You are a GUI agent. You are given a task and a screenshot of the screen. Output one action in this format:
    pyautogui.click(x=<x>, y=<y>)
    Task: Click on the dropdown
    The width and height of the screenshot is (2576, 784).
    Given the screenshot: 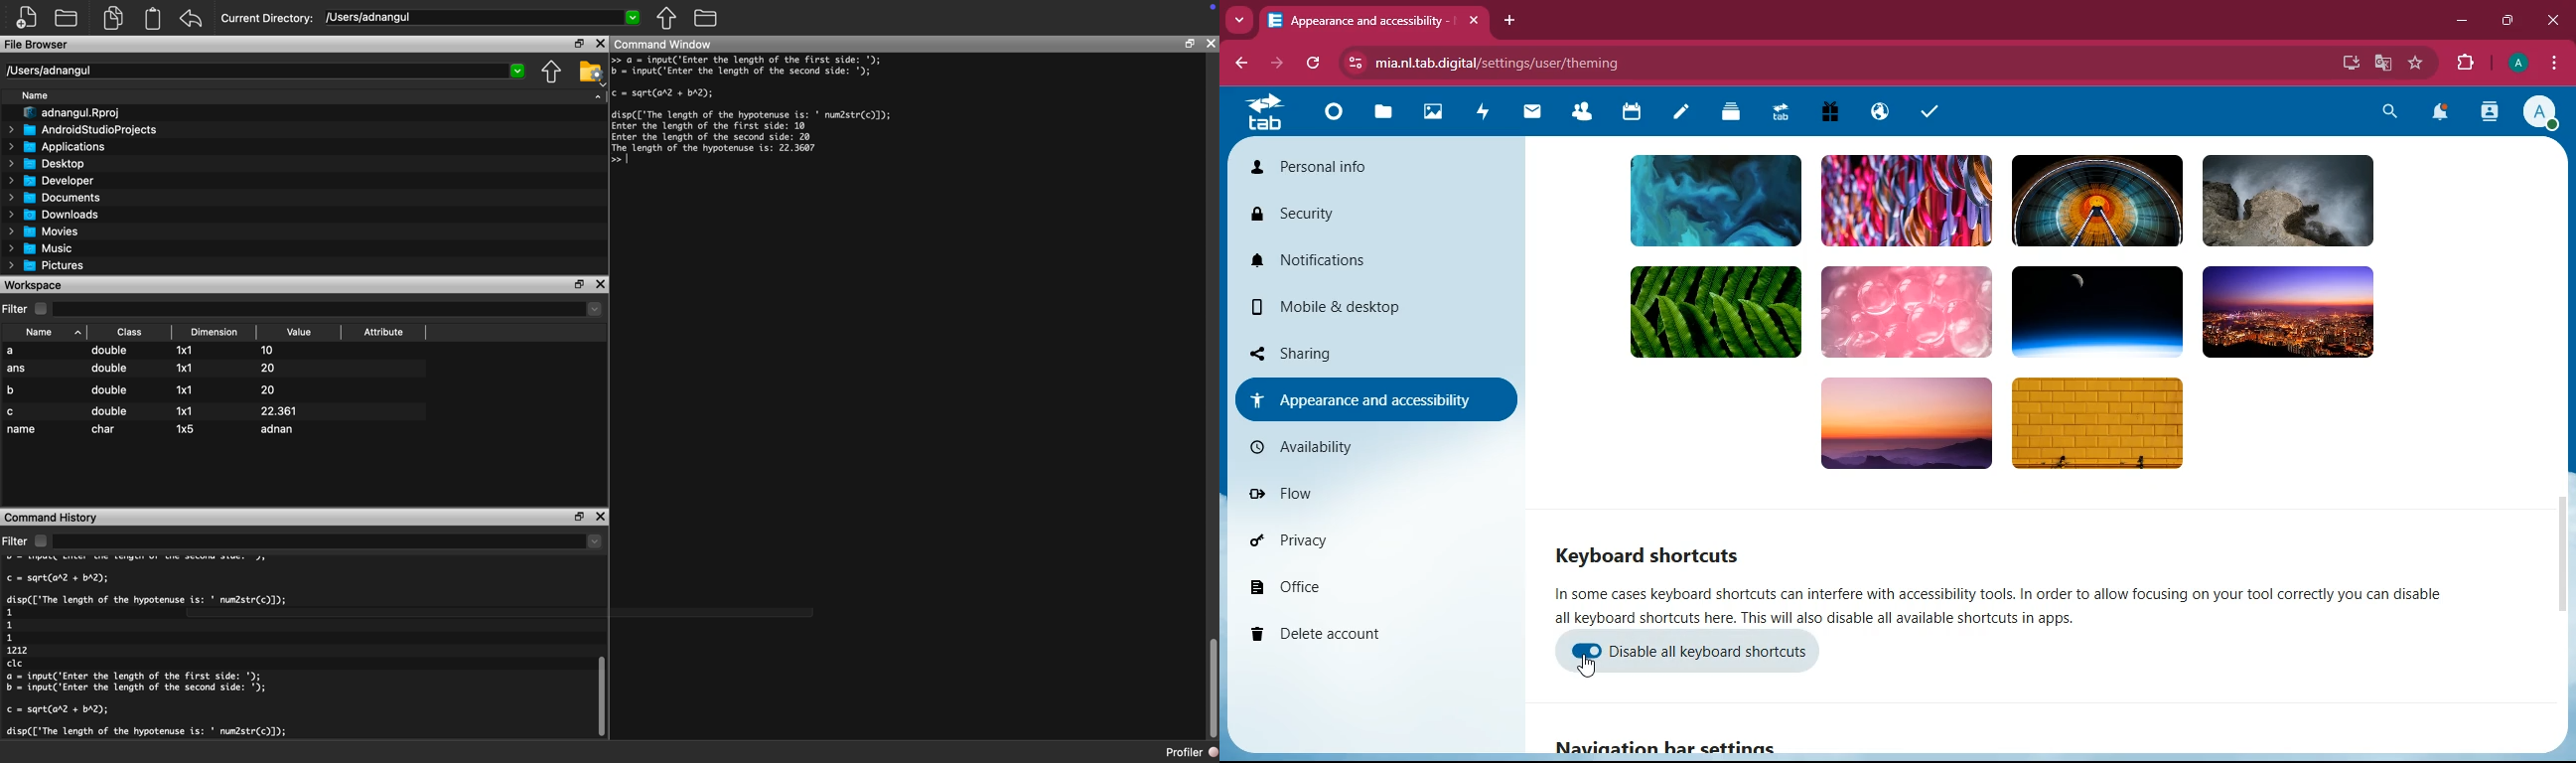 What is the action you would take?
    pyautogui.click(x=329, y=542)
    